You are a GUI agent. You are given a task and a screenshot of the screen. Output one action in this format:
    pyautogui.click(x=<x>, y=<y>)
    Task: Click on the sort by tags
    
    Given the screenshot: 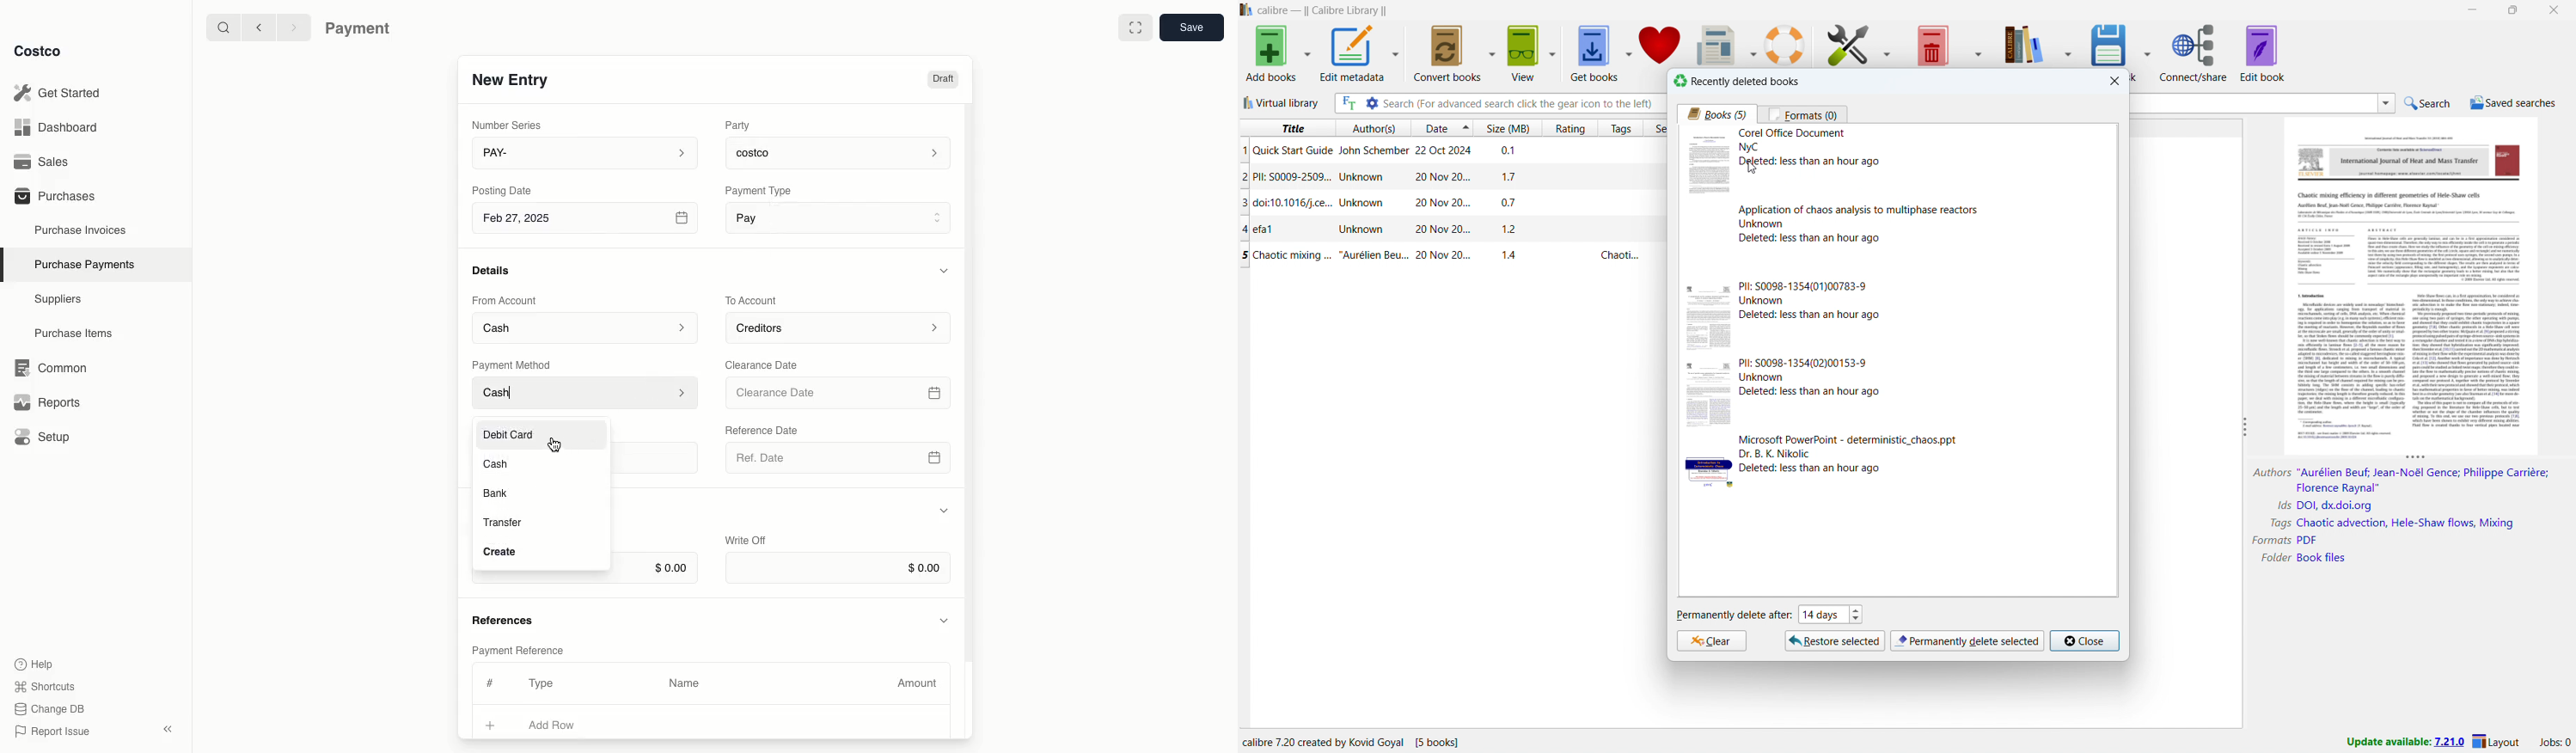 What is the action you would take?
    pyautogui.click(x=1622, y=128)
    